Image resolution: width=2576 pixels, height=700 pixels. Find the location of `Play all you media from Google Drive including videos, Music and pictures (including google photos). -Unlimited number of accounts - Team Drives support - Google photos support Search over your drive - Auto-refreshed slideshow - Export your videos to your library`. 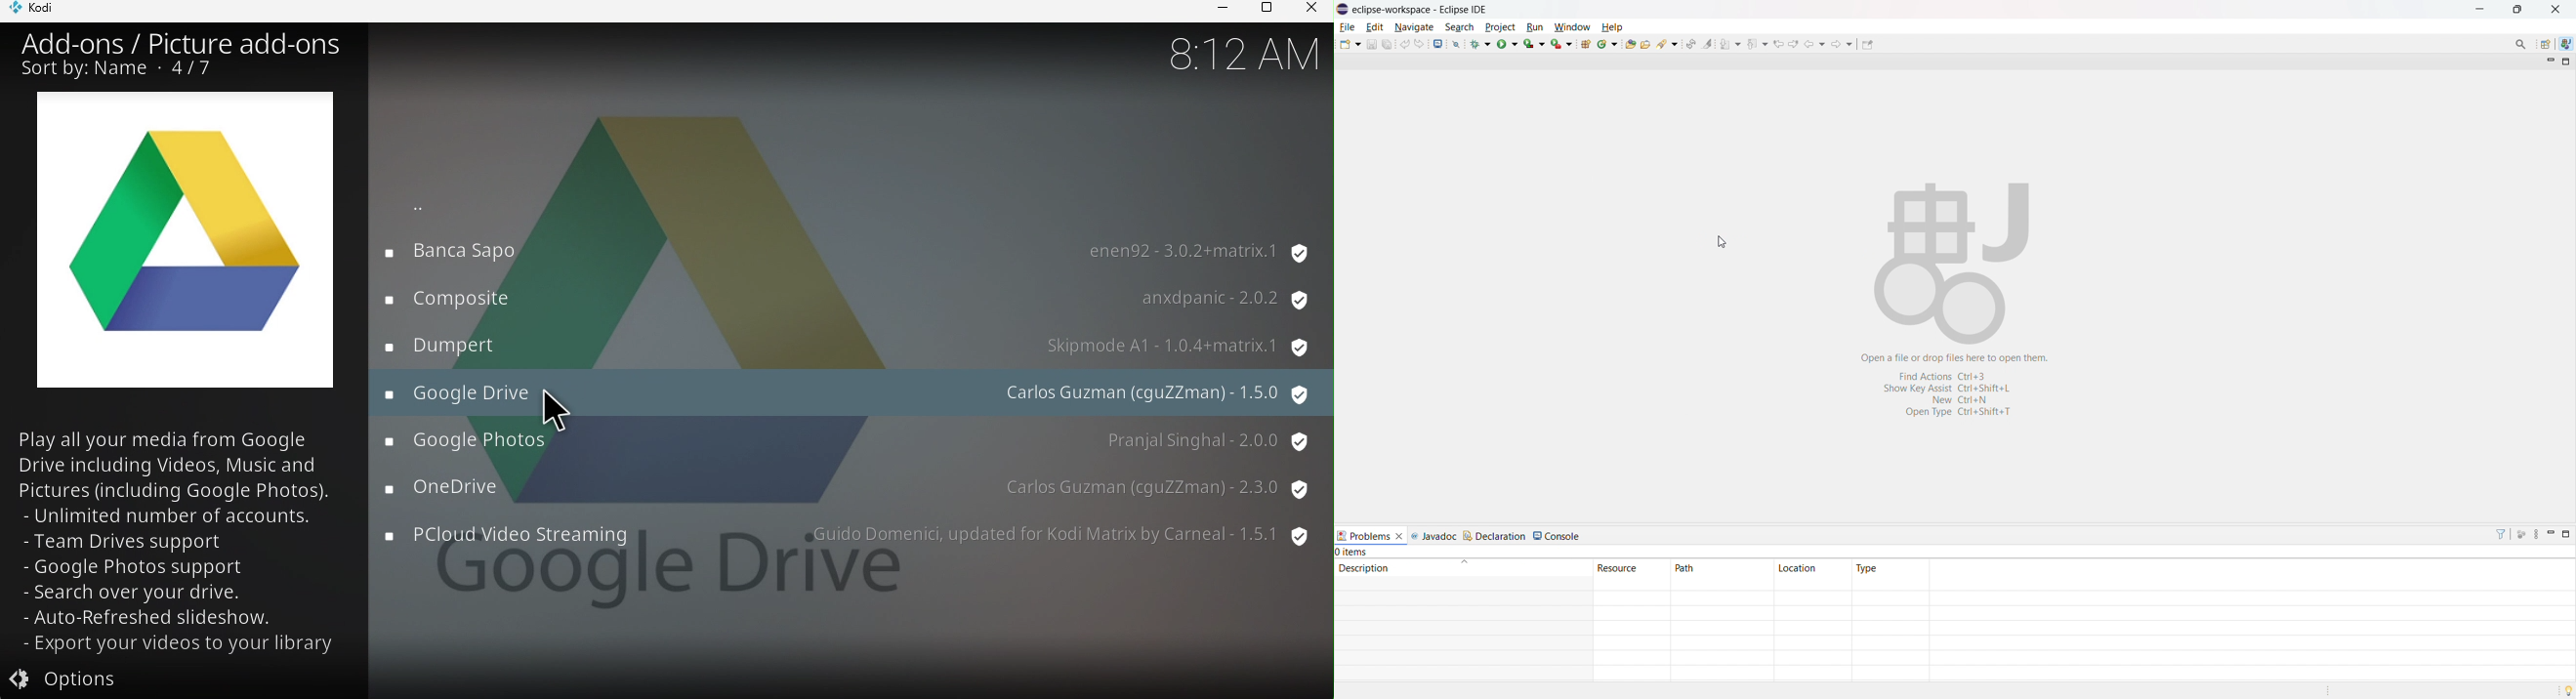

Play all you media from Google Drive including videos, Music and pictures (including google photos). -Unlimited number of accounts - Team Drives support - Google photos support Search over your drive - Auto-refreshed slideshow - Export your videos to your library is located at coordinates (180, 542).